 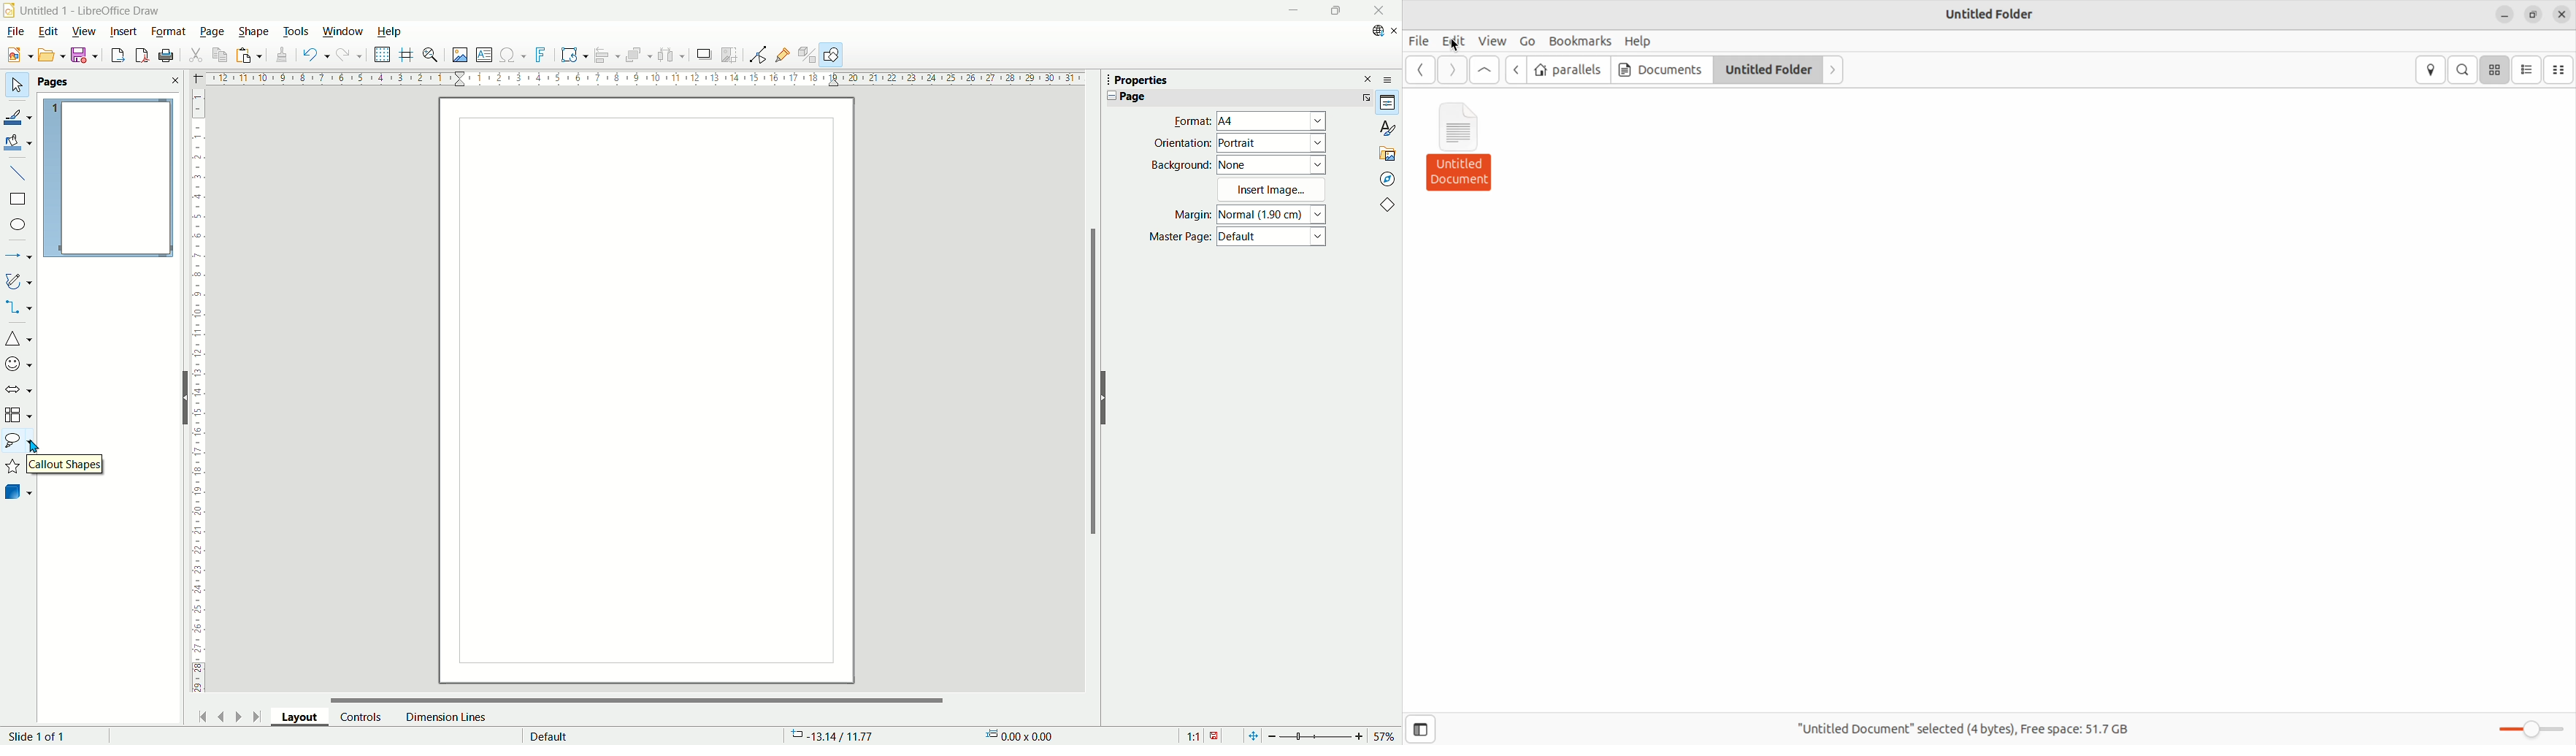 What do you see at coordinates (91, 9) in the screenshot?
I see `Untitled 1 - LiberOffice Draw` at bounding box center [91, 9].